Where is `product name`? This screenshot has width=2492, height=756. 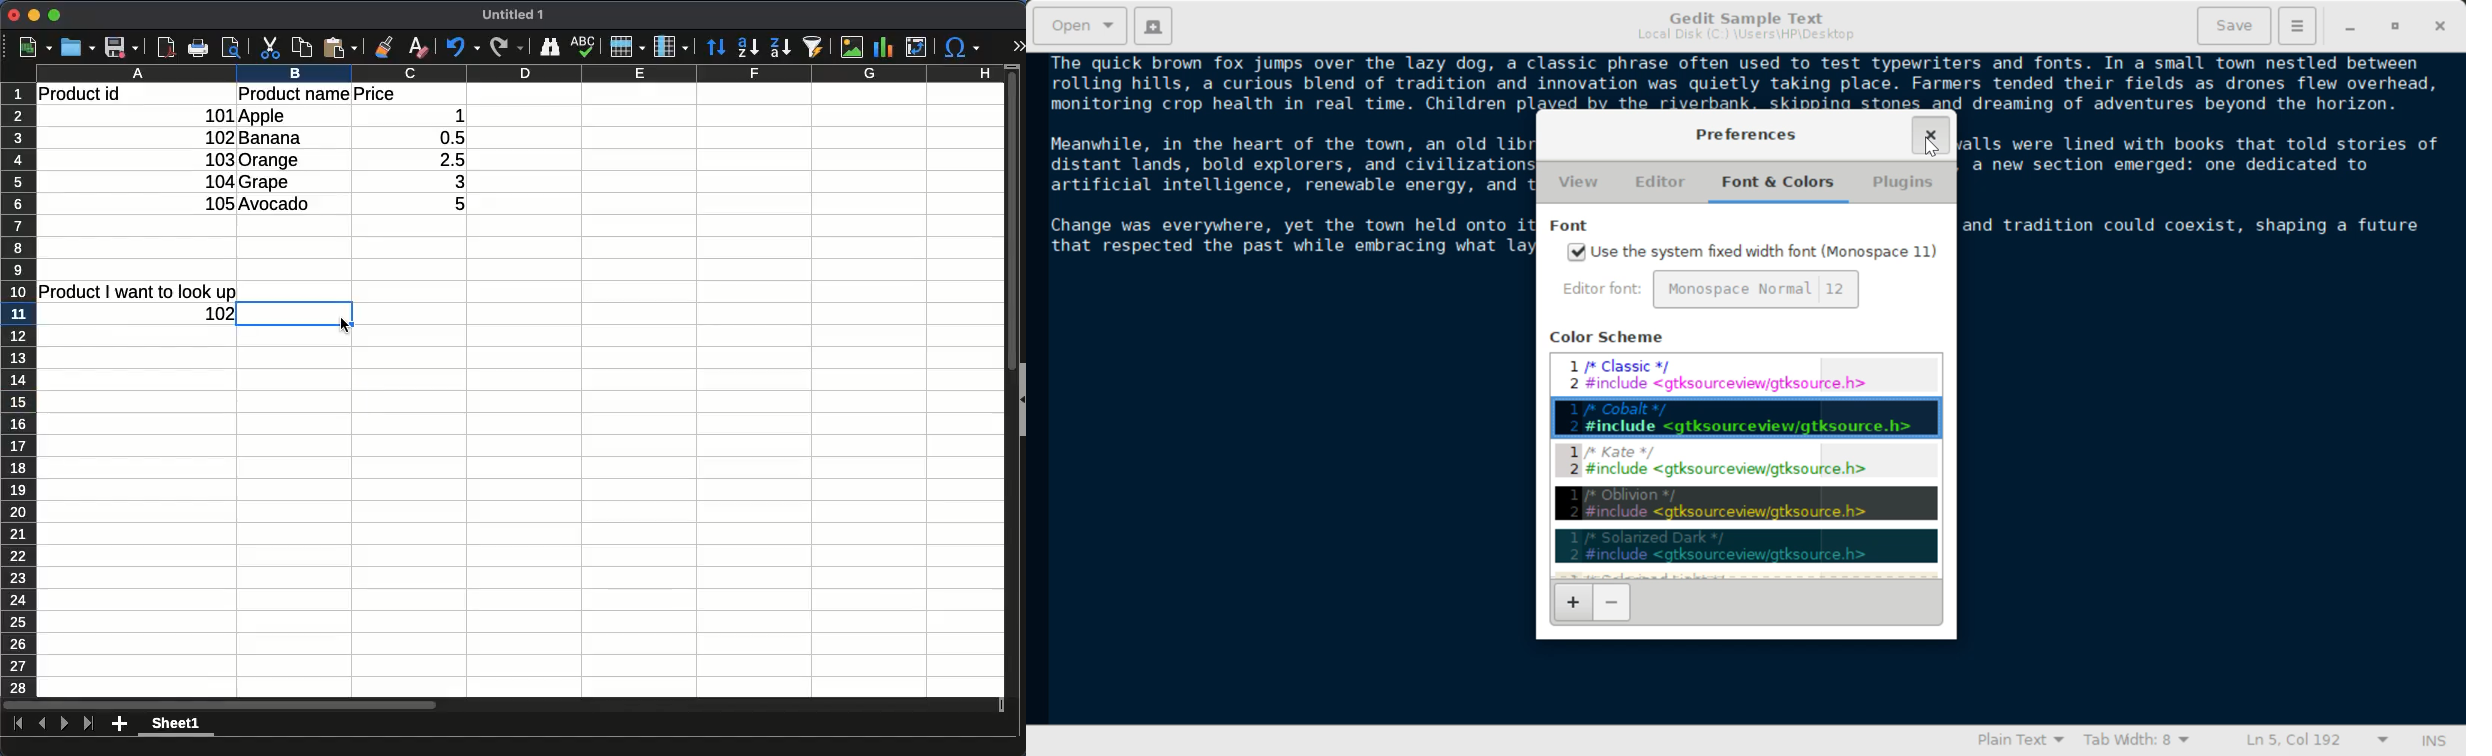 product name is located at coordinates (294, 93).